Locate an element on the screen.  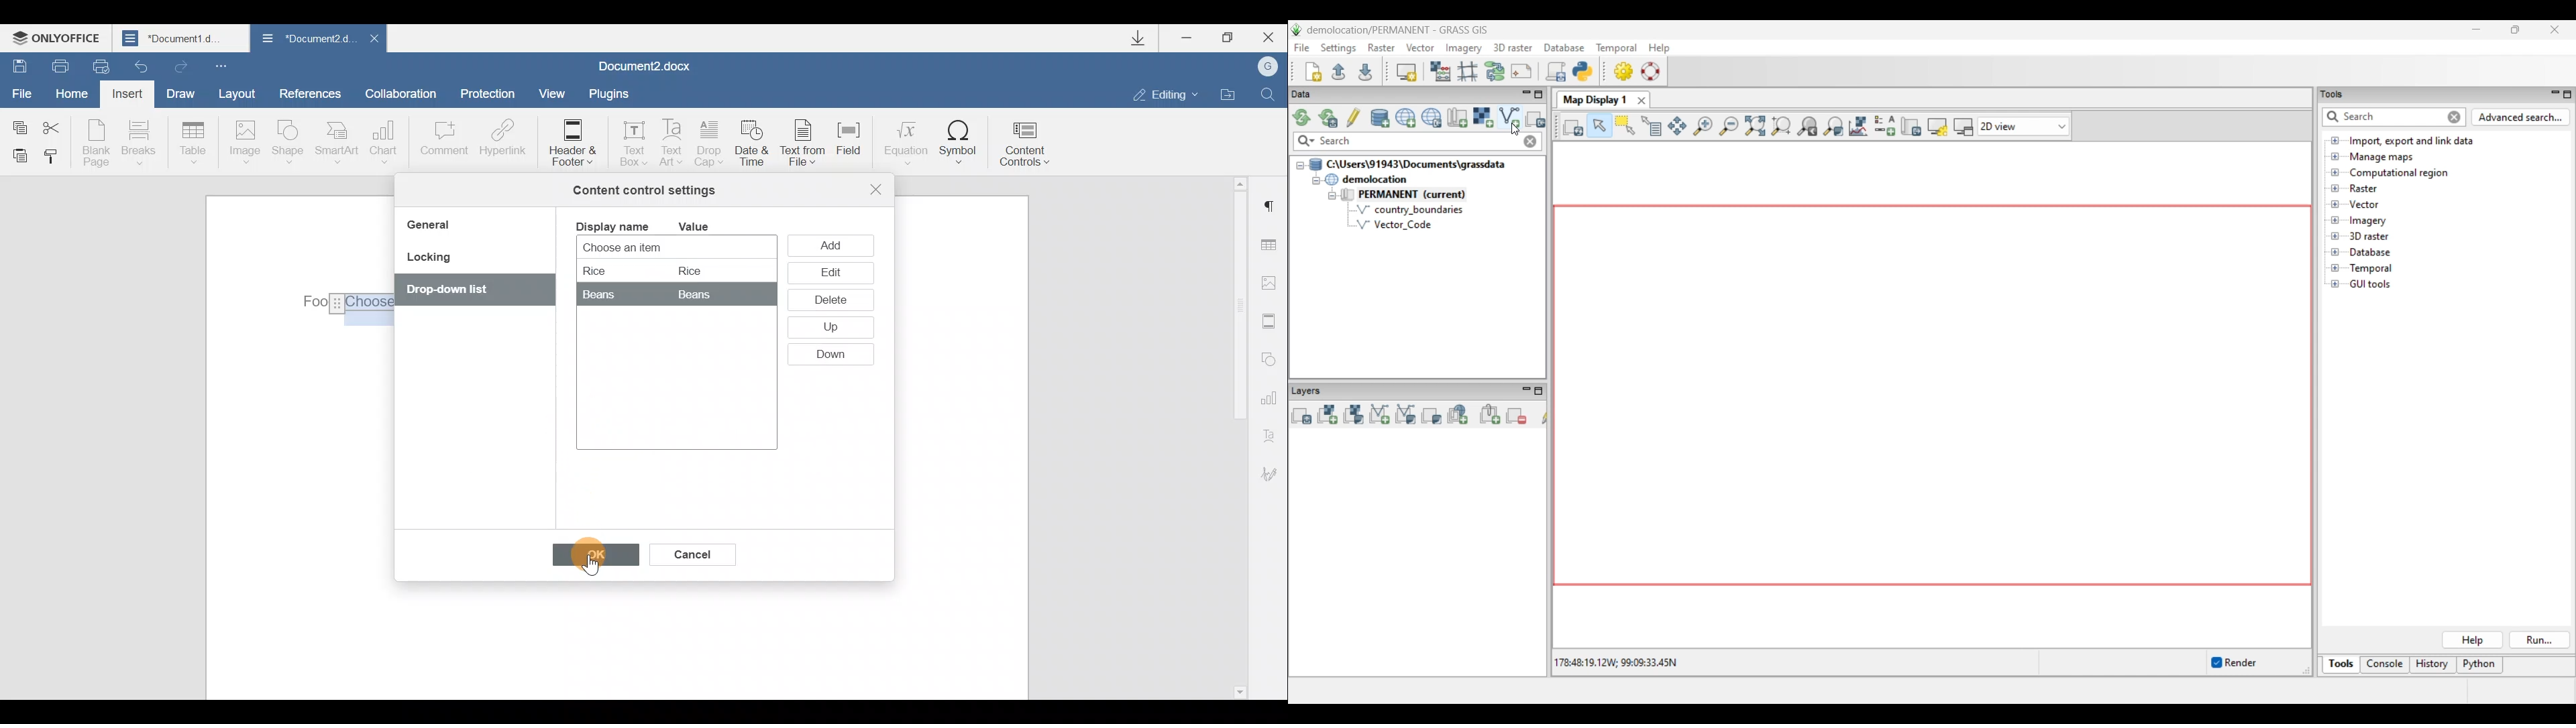
General is located at coordinates (433, 227).